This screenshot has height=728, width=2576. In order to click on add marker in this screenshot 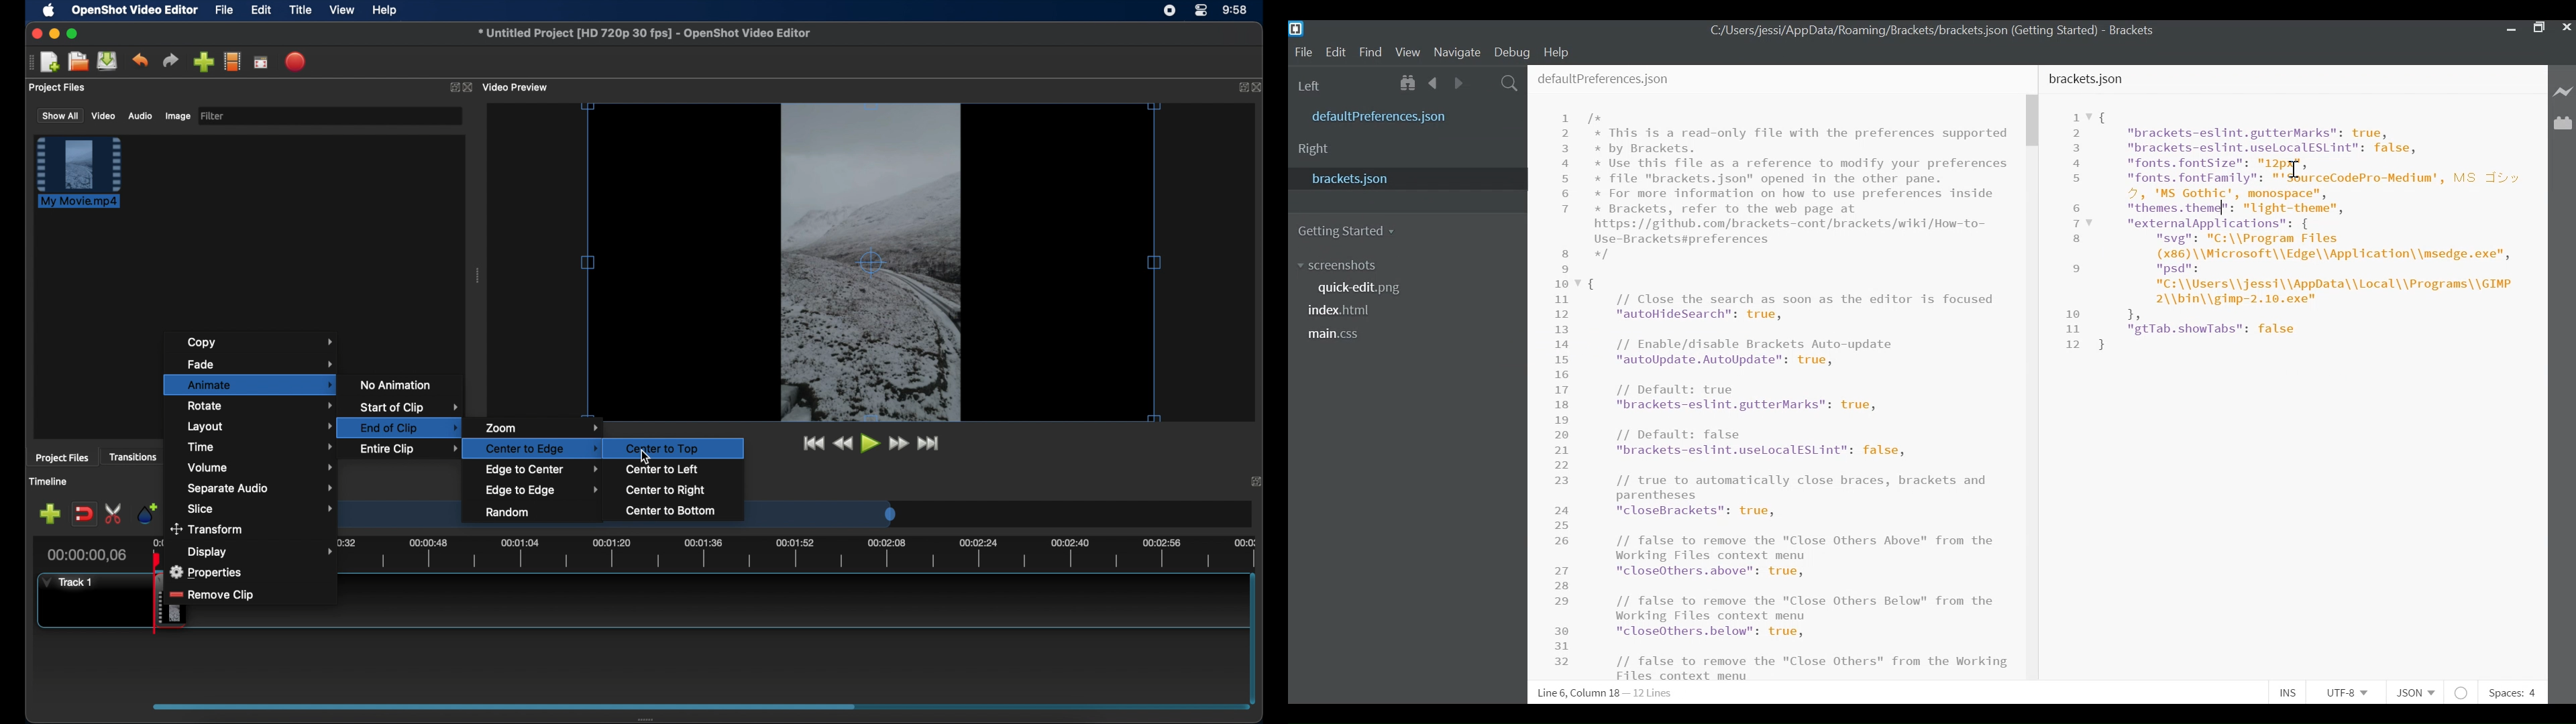, I will do `click(147, 512)`.